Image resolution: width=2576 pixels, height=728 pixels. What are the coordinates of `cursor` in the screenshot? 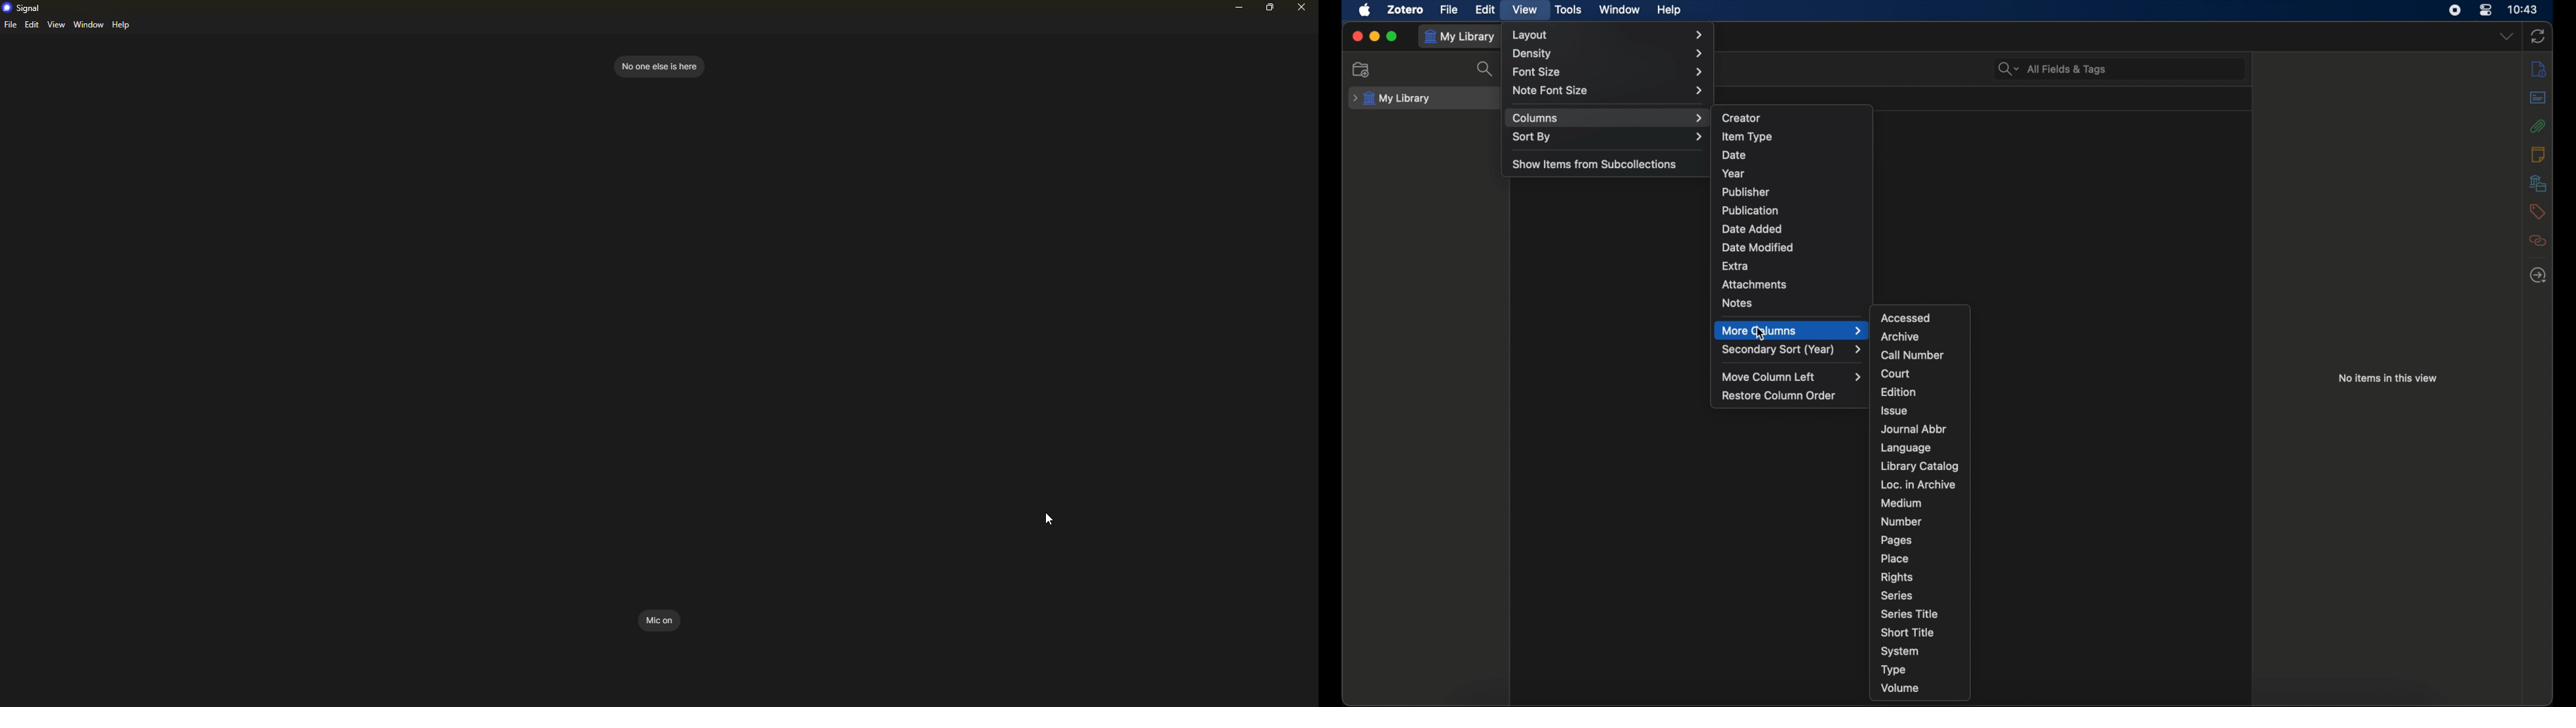 It's located at (1761, 333).